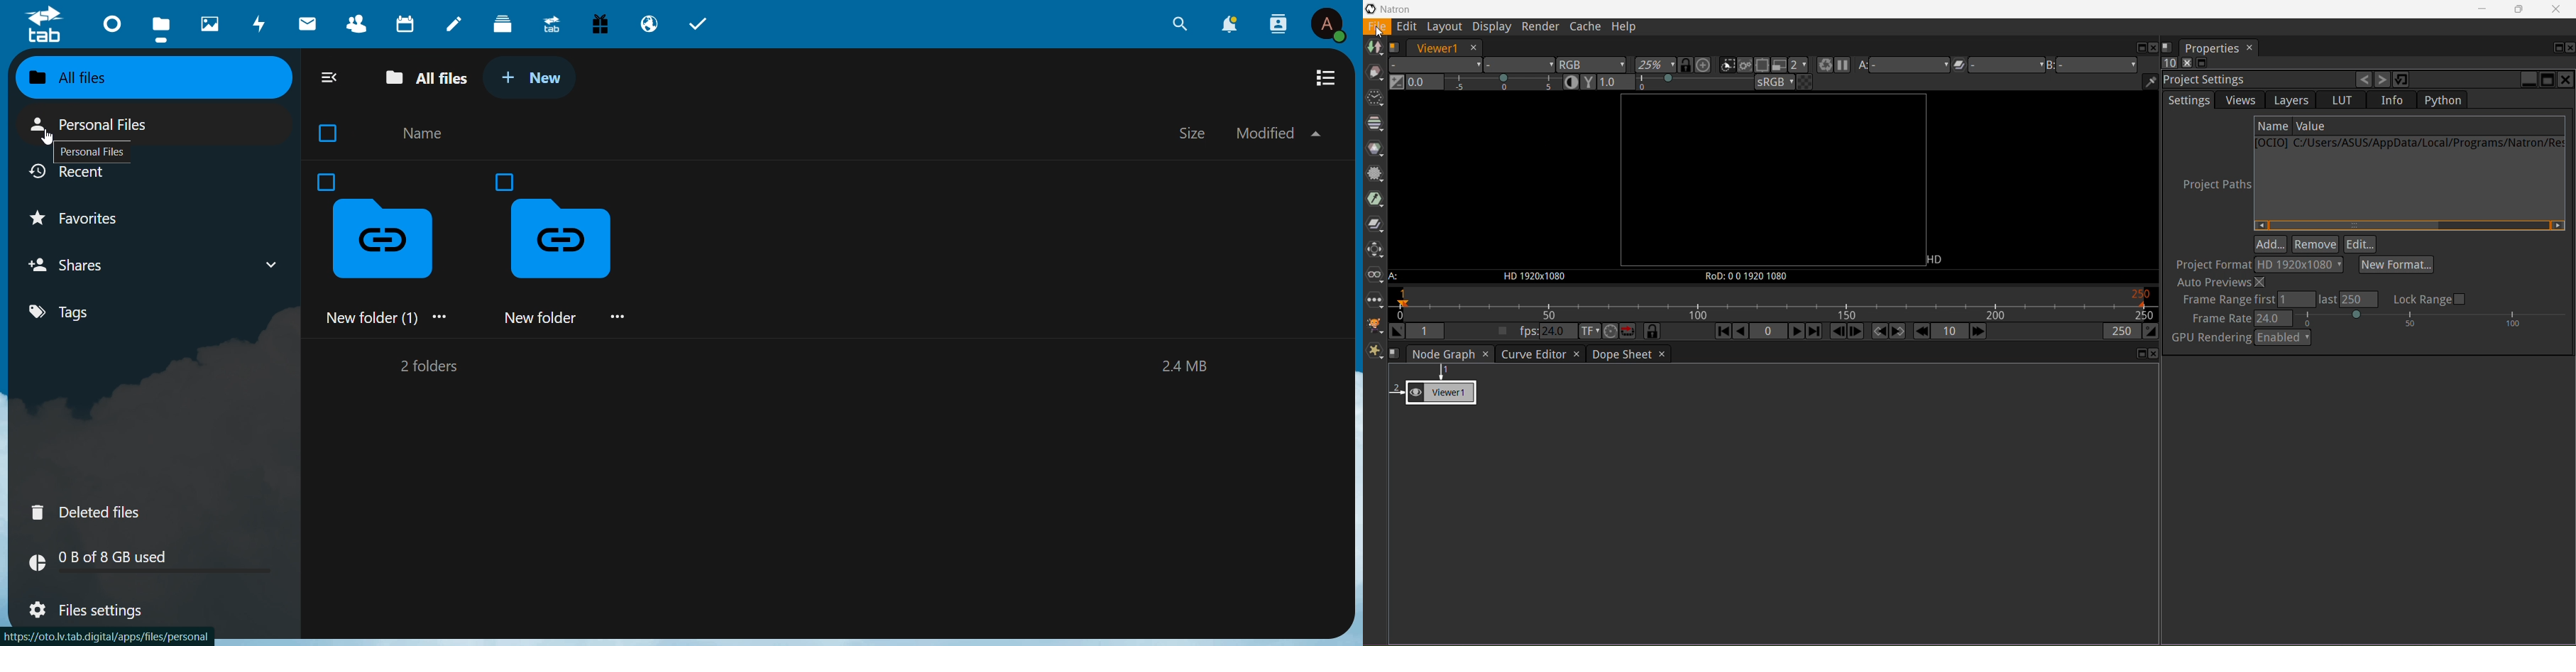 This screenshot has height=672, width=2576. What do you see at coordinates (1277, 133) in the screenshot?
I see `modified` at bounding box center [1277, 133].